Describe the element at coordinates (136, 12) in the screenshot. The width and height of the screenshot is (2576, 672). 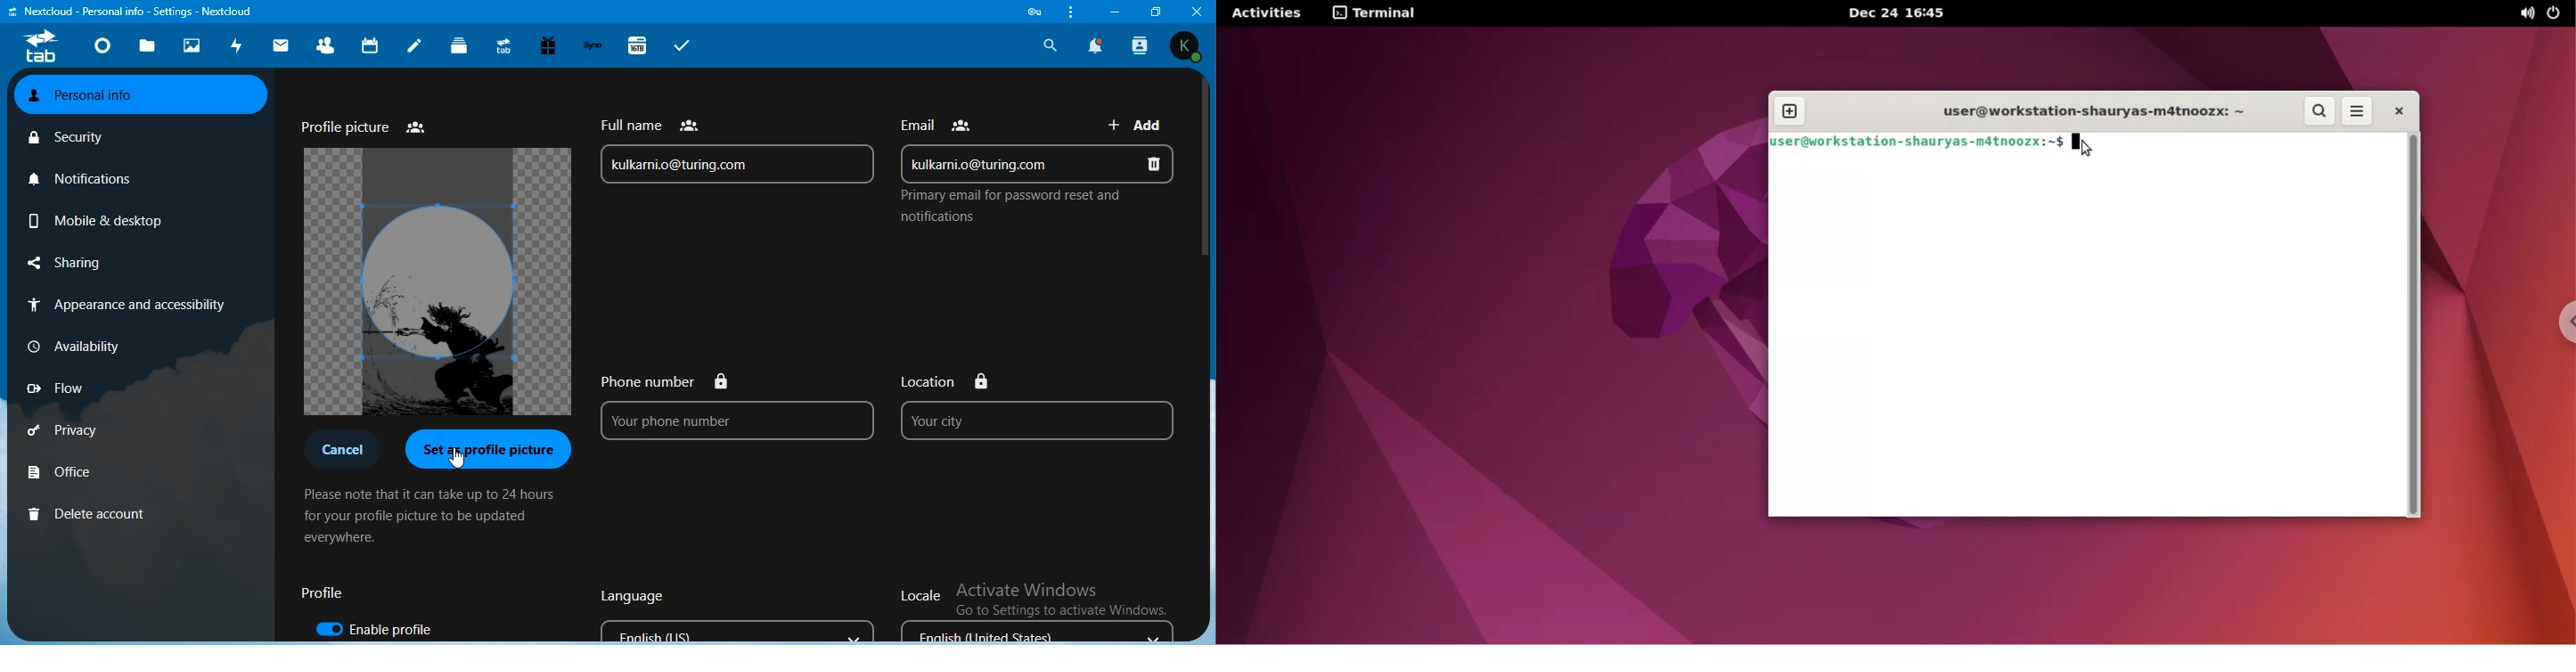
I see `text` at that location.